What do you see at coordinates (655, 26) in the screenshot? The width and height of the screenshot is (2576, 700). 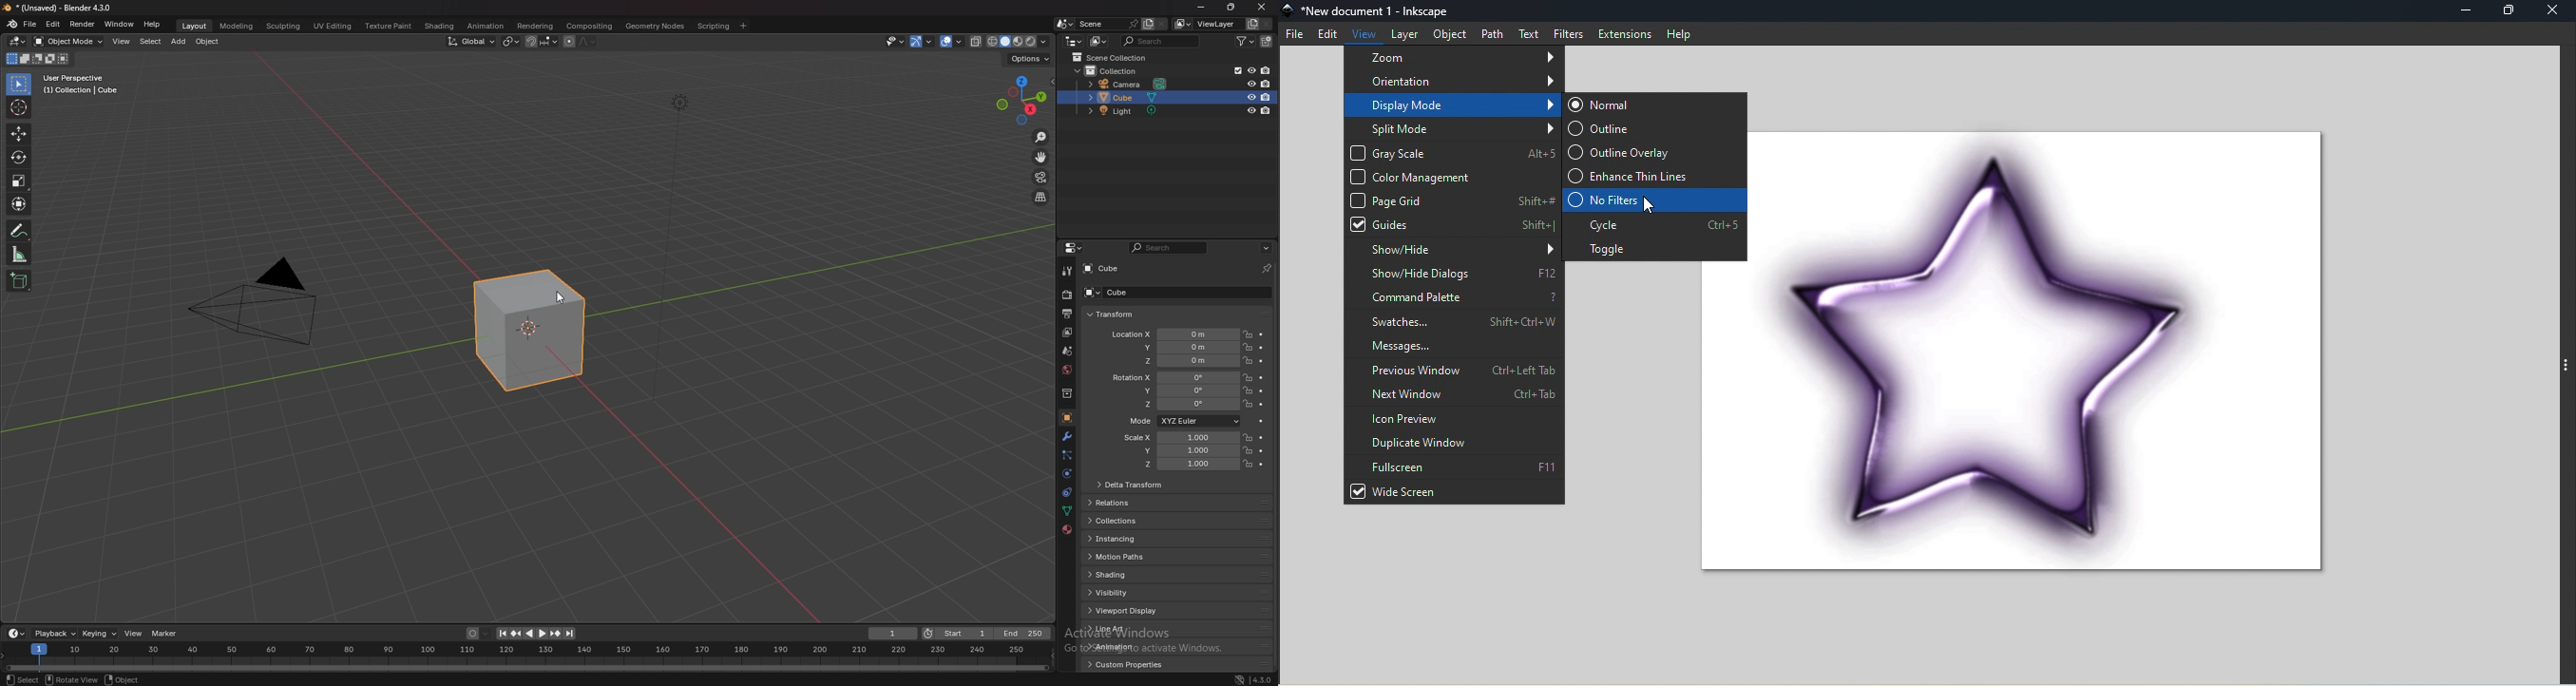 I see `geometry nodes` at bounding box center [655, 26].